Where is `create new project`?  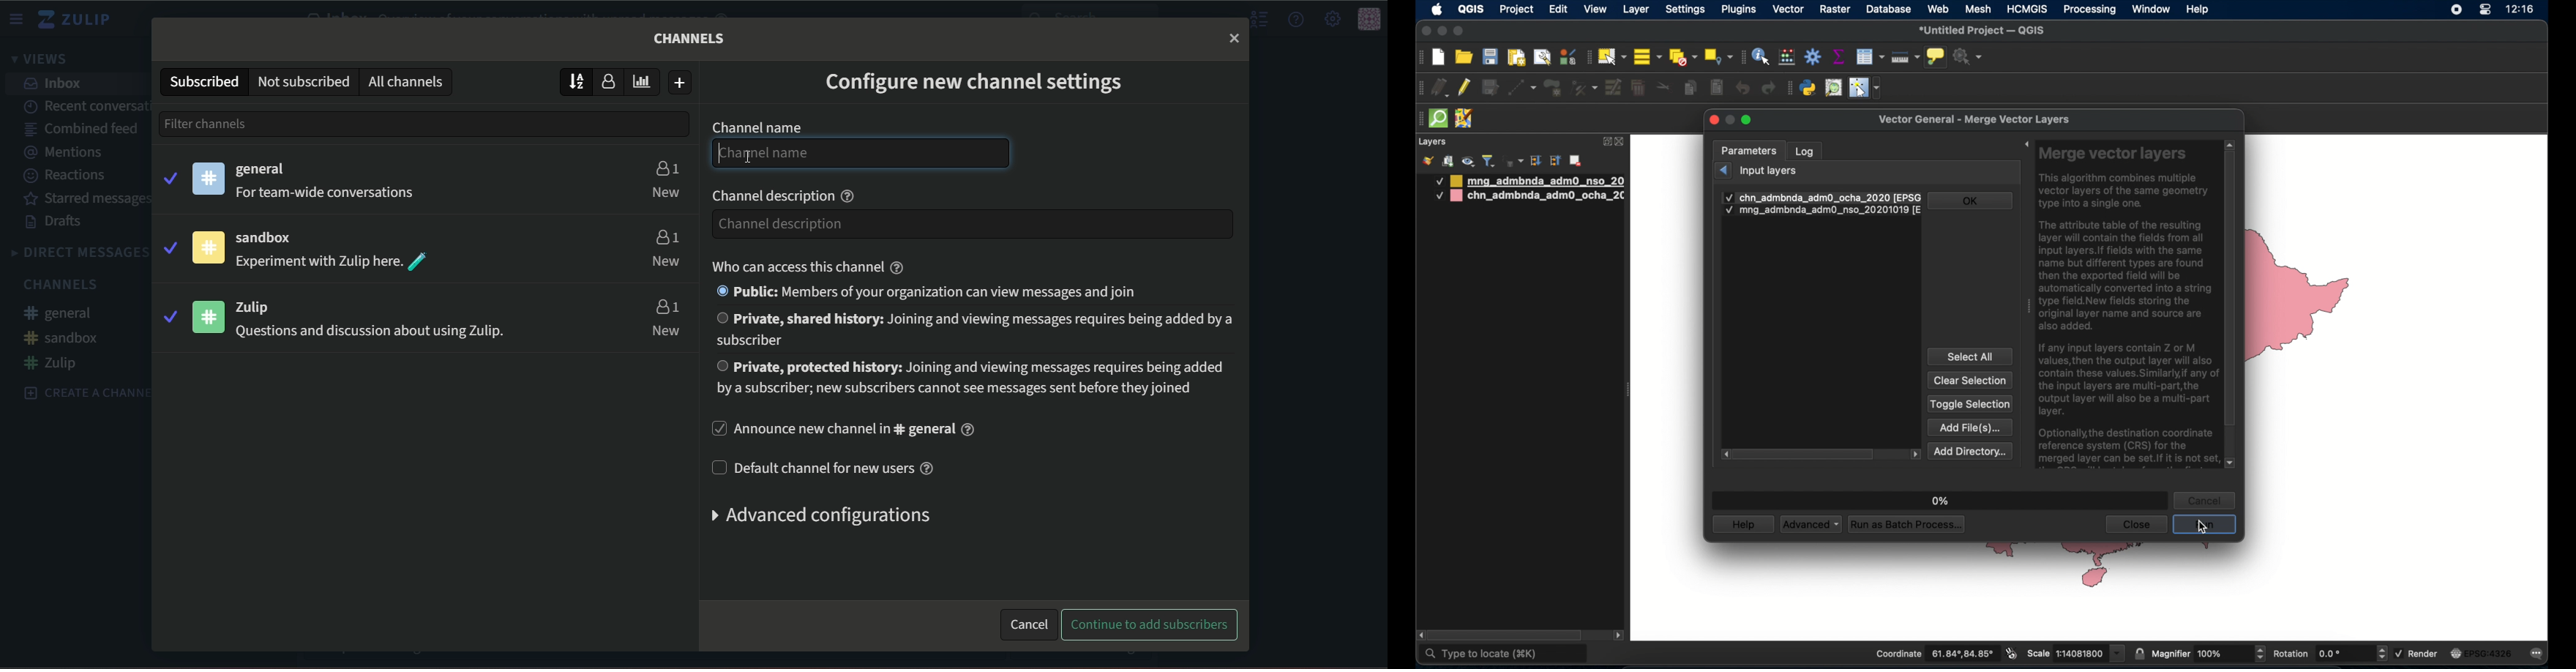
create new project is located at coordinates (1439, 58).